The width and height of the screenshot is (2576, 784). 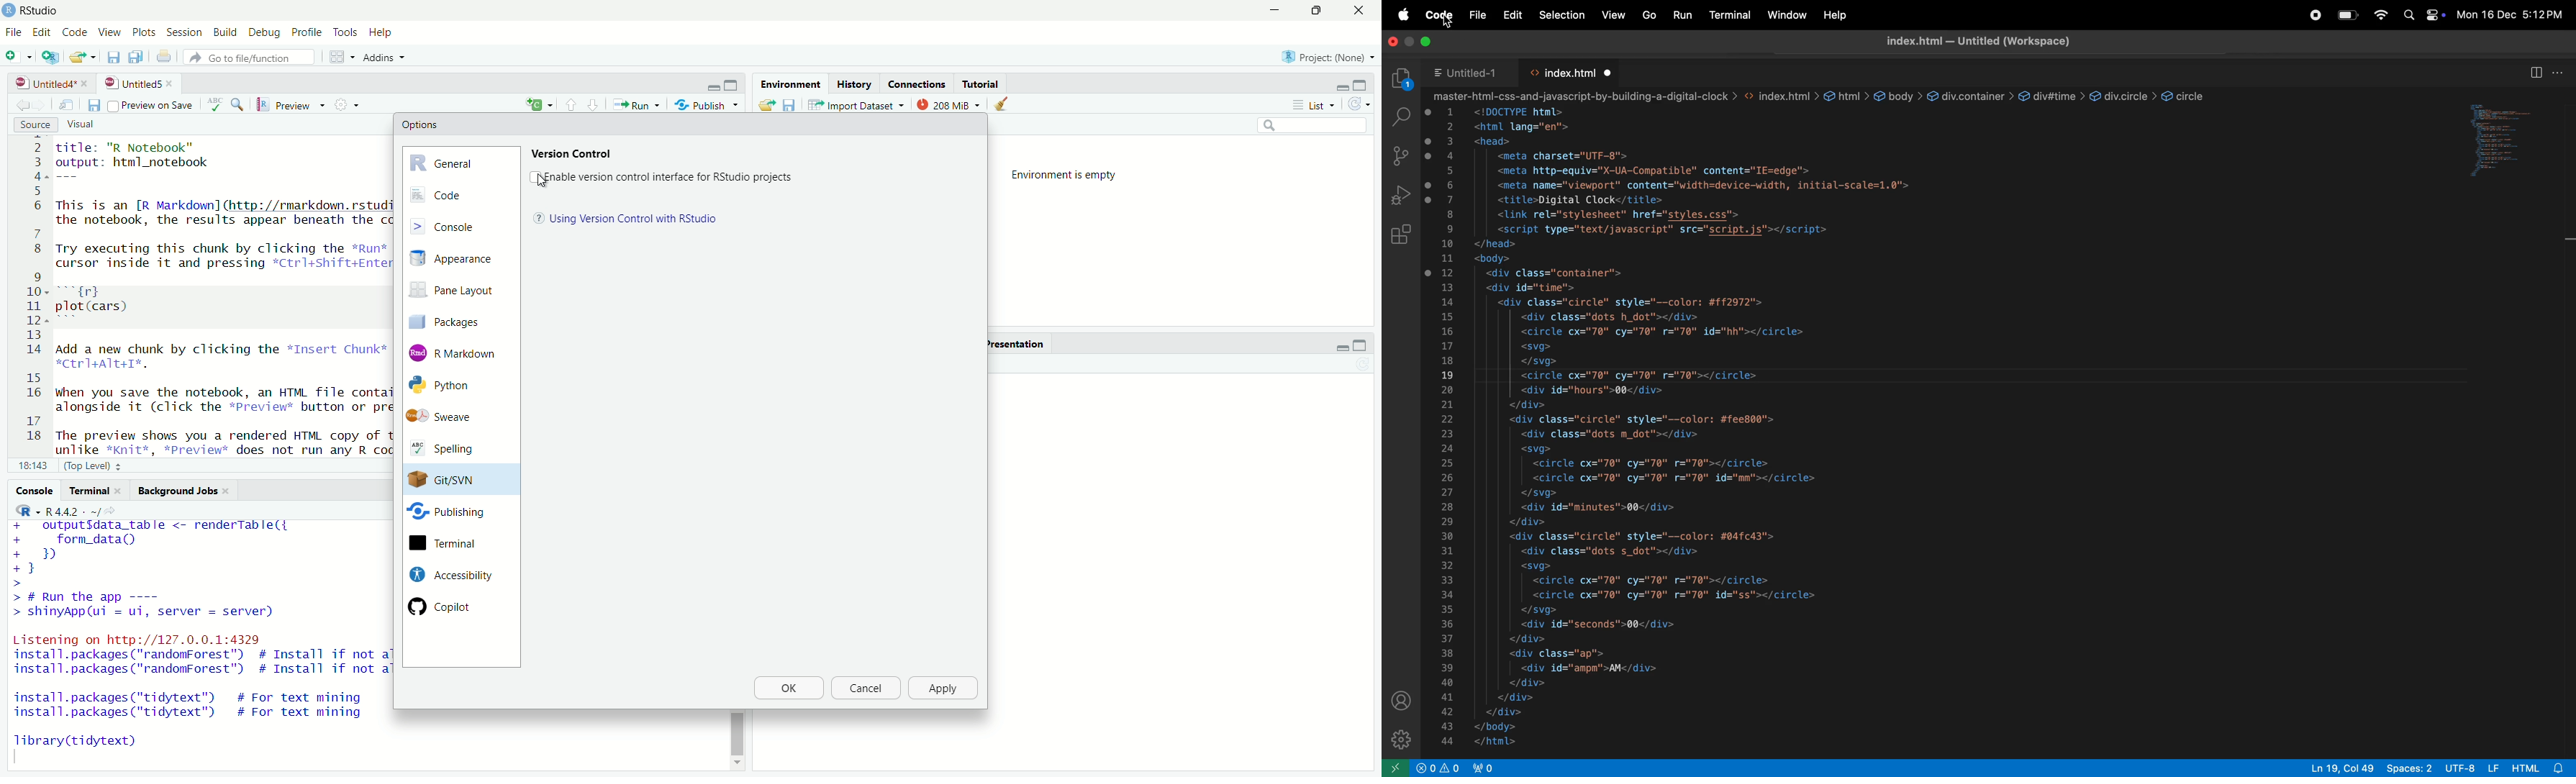 What do you see at coordinates (944, 689) in the screenshot?
I see `Apply` at bounding box center [944, 689].